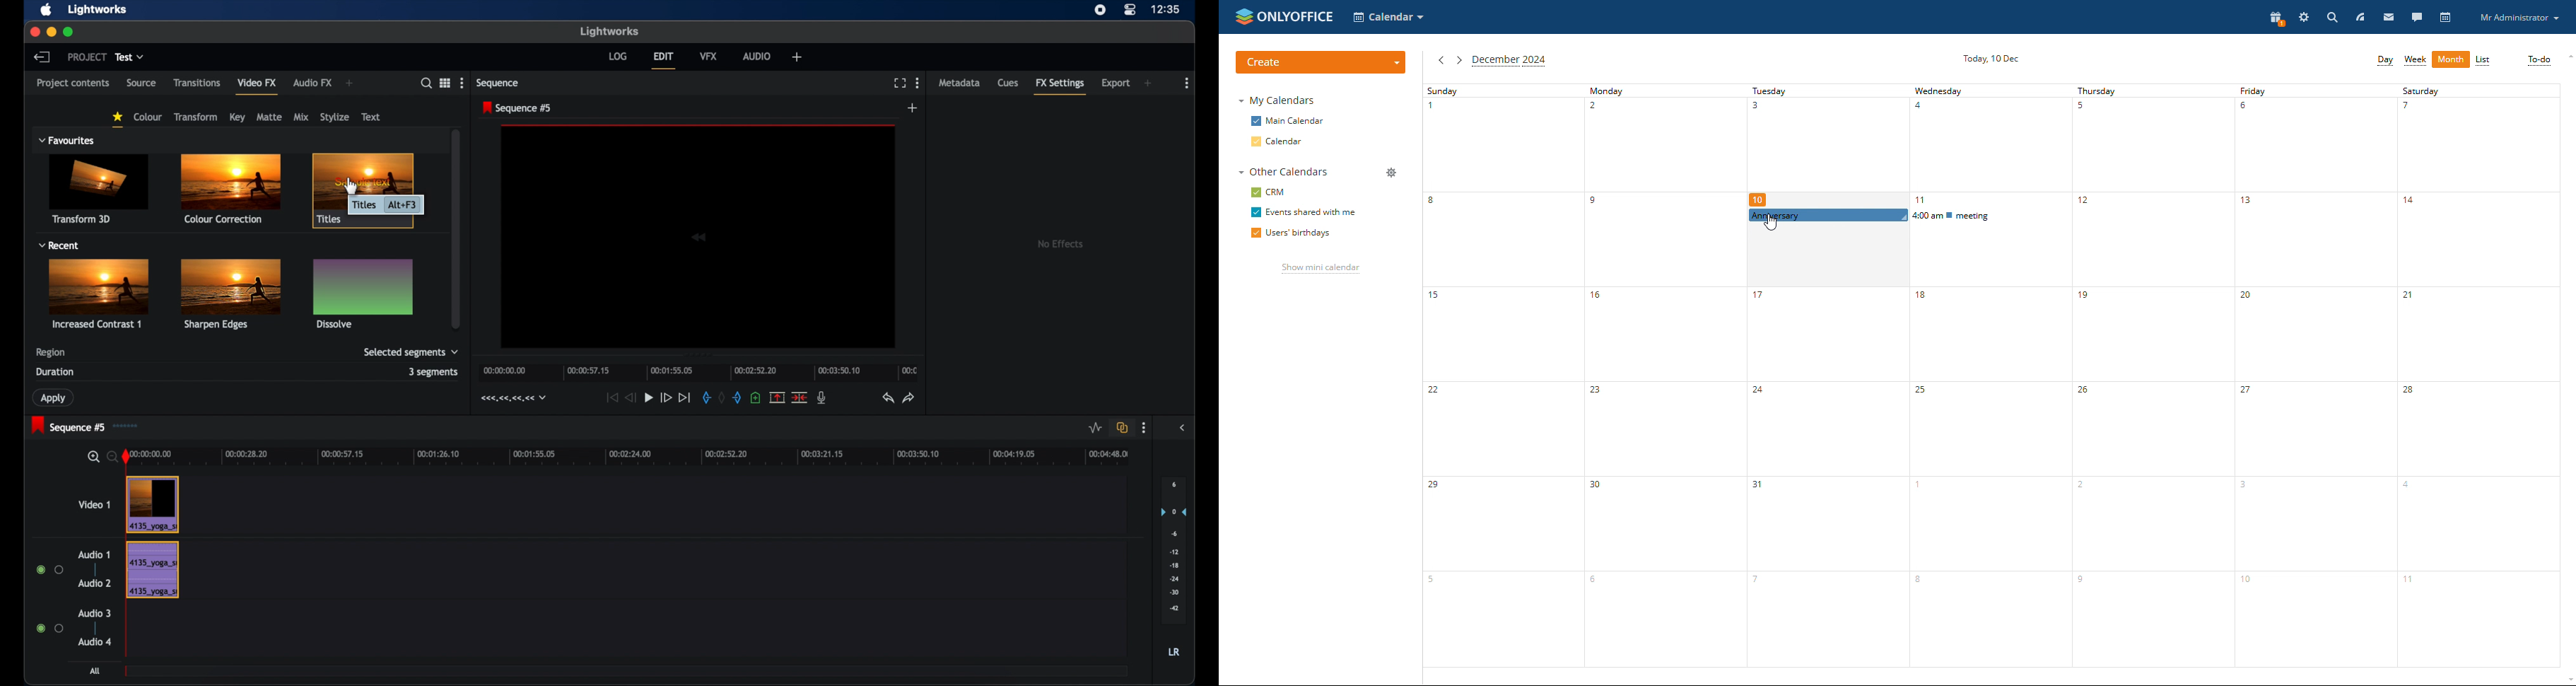  Describe the element at coordinates (53, 112) in the screenshot. I see `filters` at that location.